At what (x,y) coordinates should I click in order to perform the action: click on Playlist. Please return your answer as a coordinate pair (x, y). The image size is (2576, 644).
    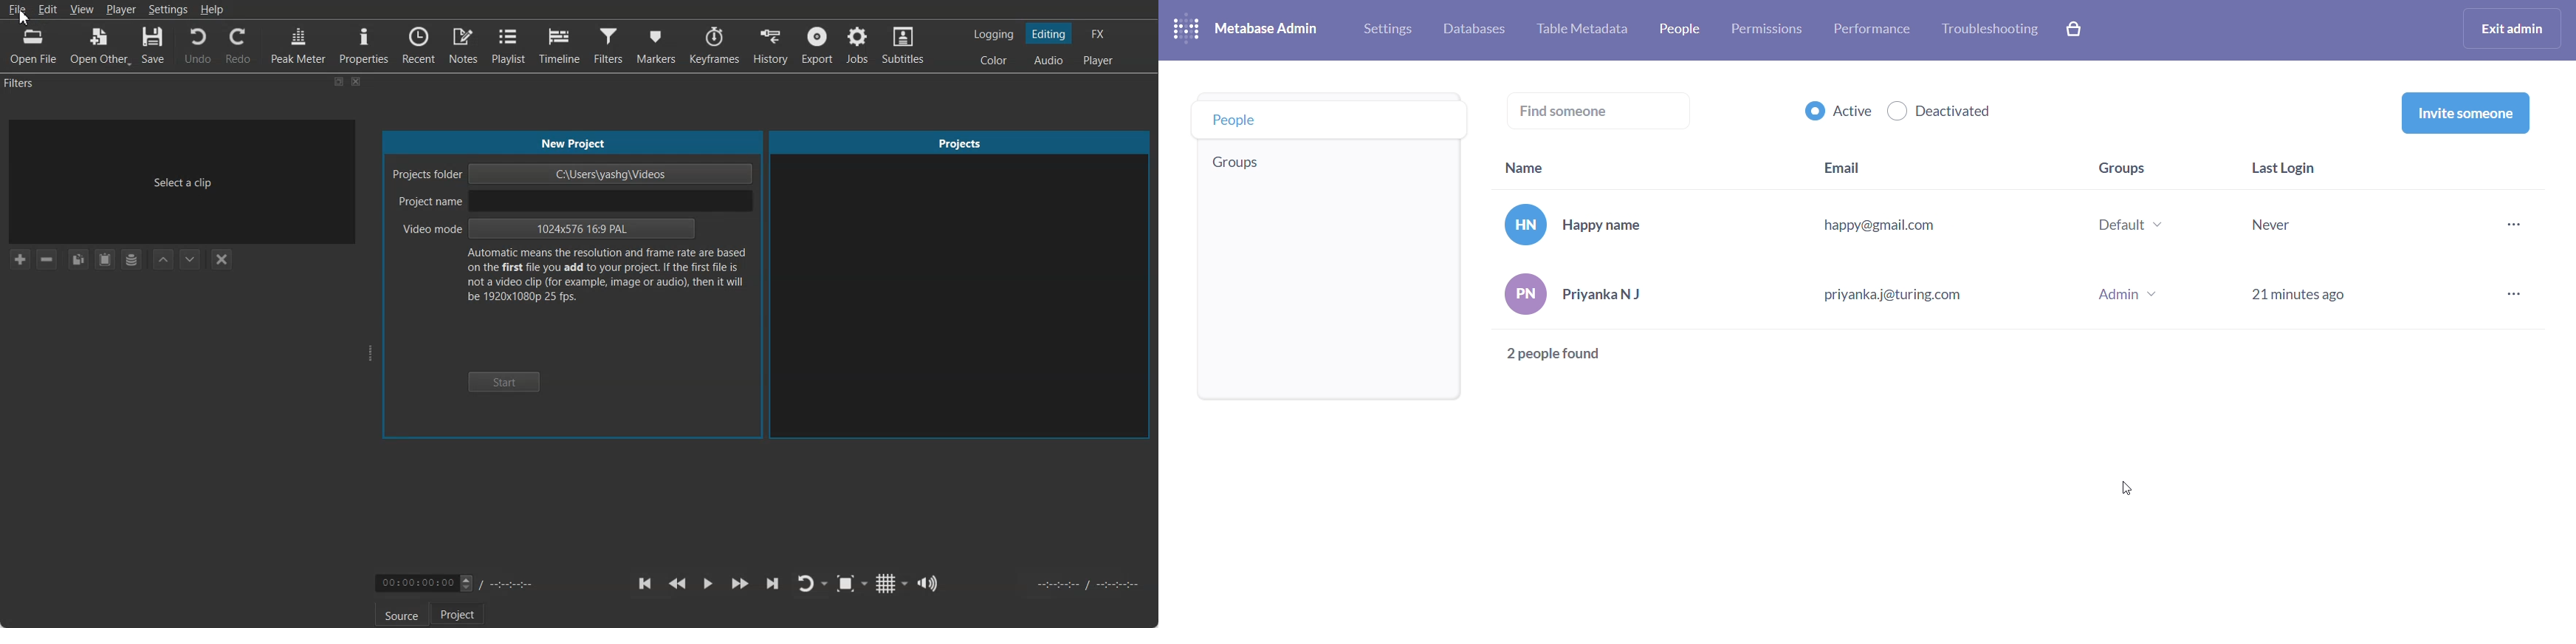
    Looking at the image, I should click on (509, 45).